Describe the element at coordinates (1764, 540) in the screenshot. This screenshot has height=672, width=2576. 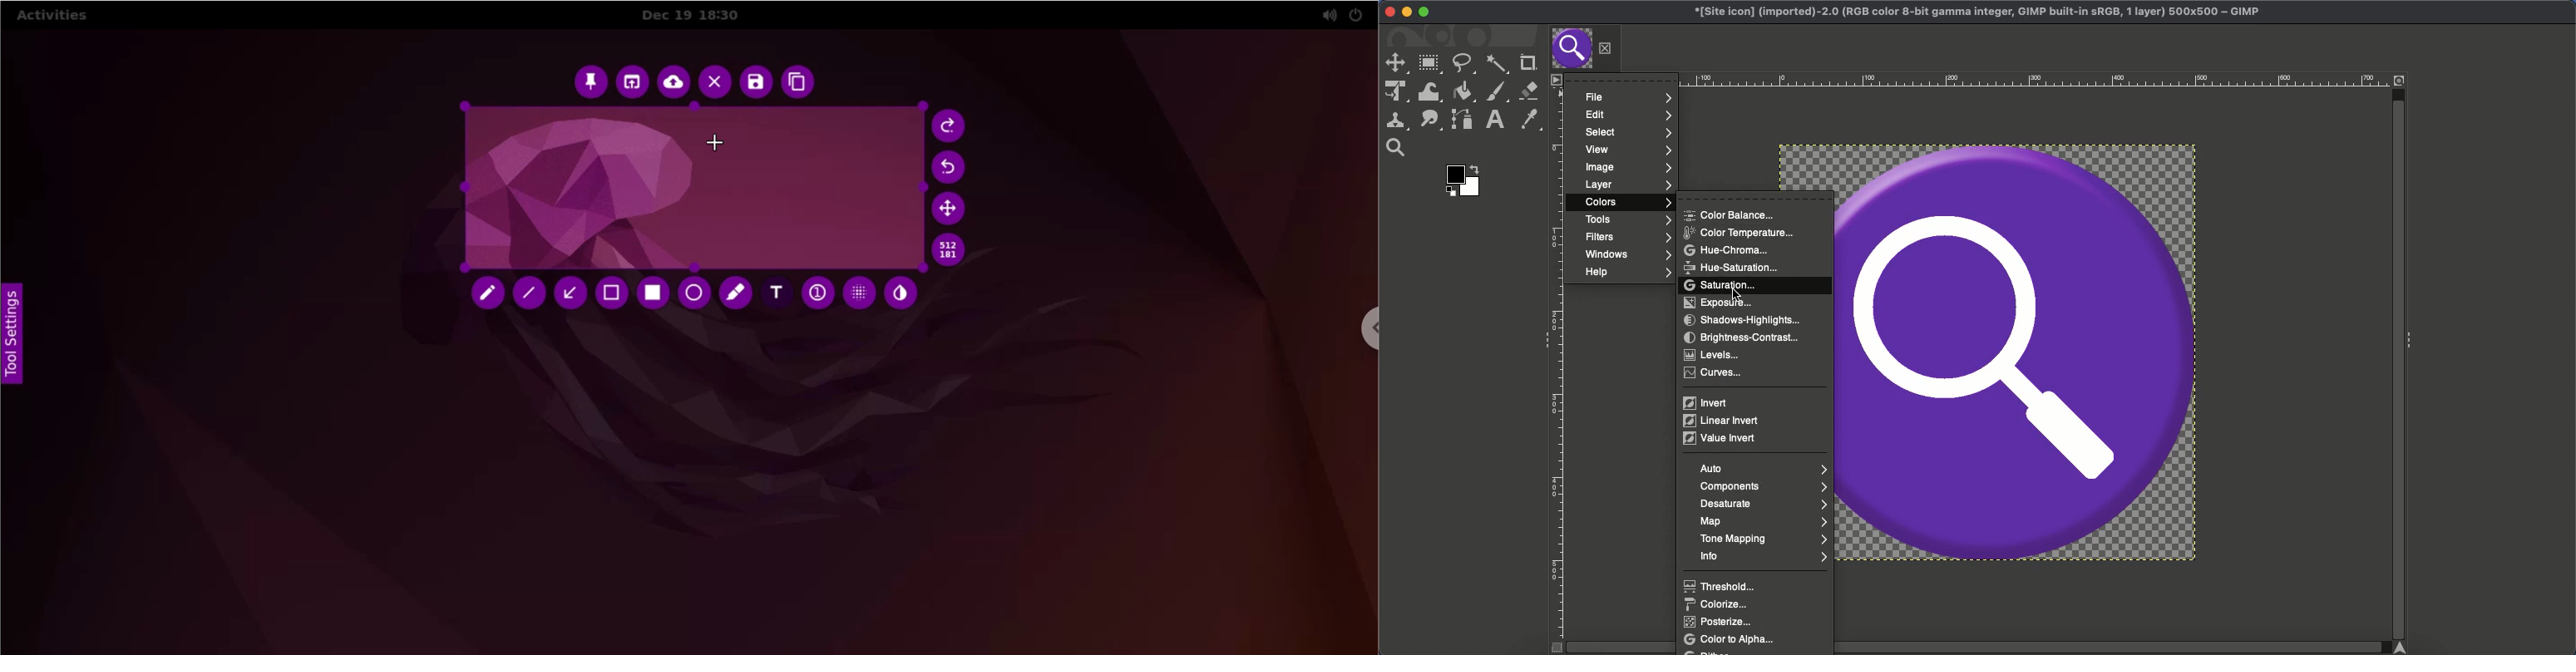
I see `Tone mapping` at that location.